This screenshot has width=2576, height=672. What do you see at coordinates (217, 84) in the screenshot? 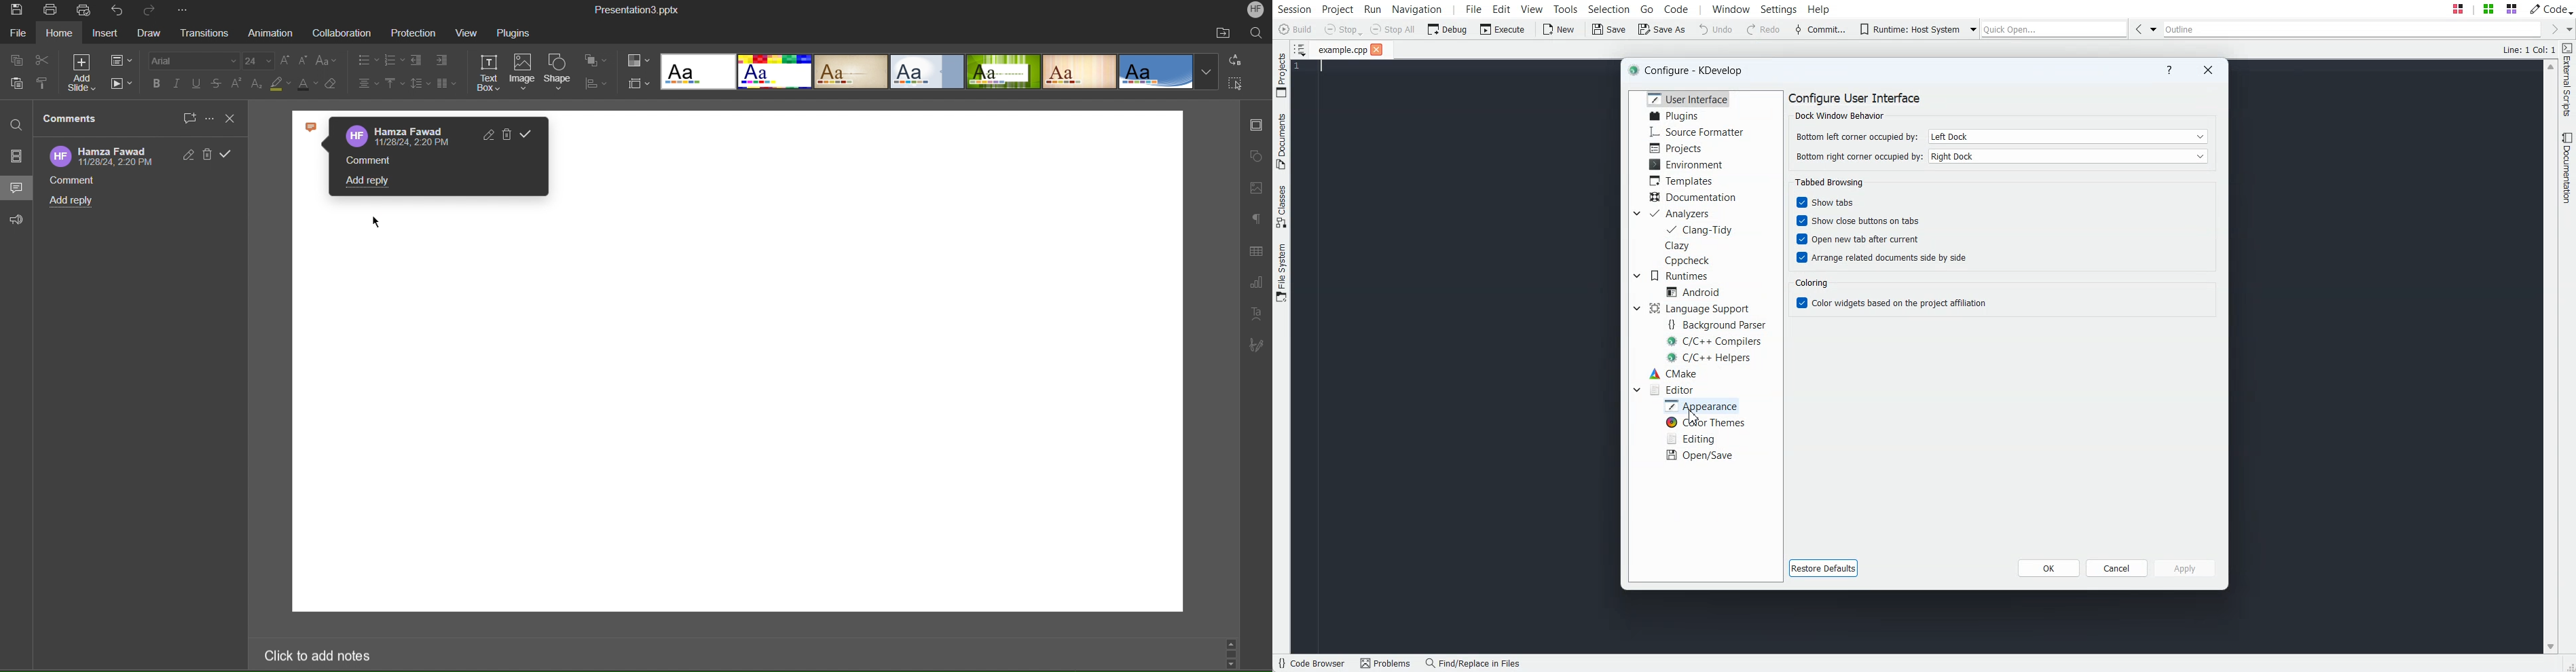
I see `Strikethrough` at bounding box center [217, 84].